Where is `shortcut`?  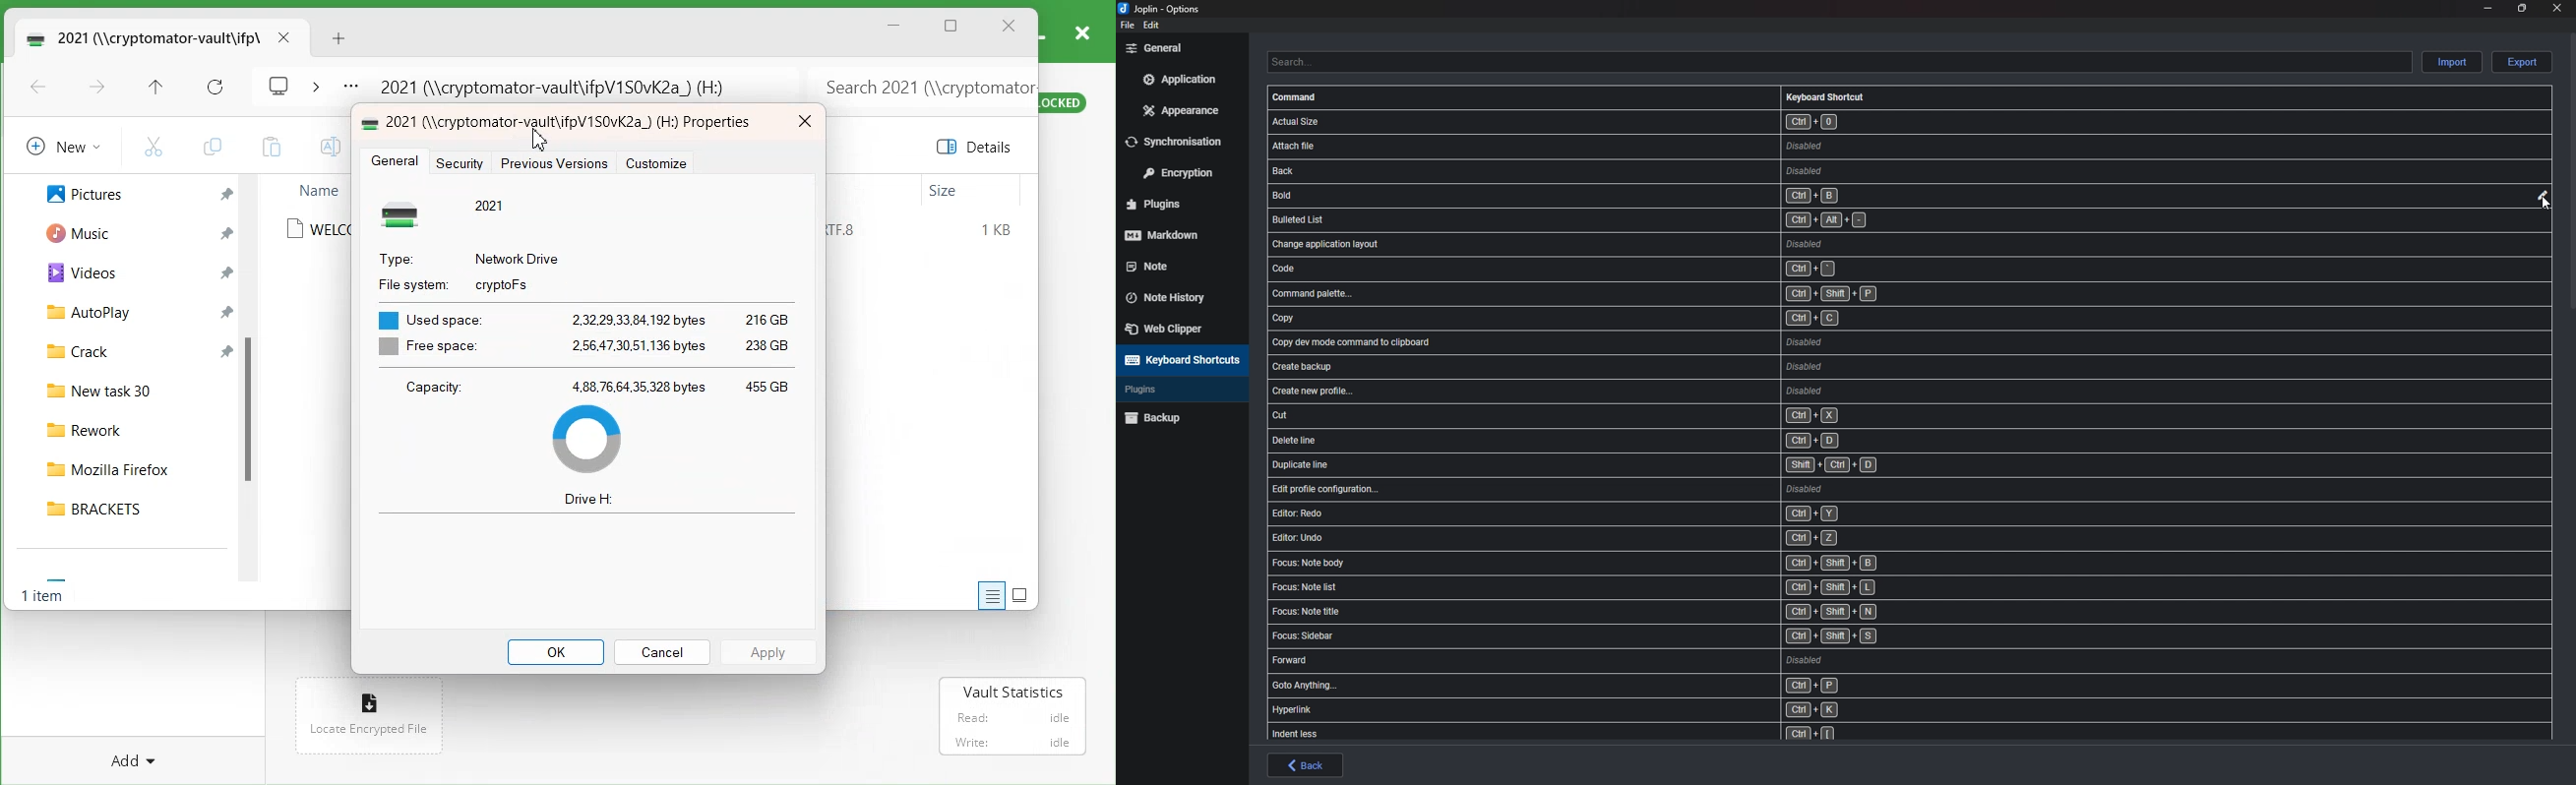 shortcut is located at coordinates (1609, 710).